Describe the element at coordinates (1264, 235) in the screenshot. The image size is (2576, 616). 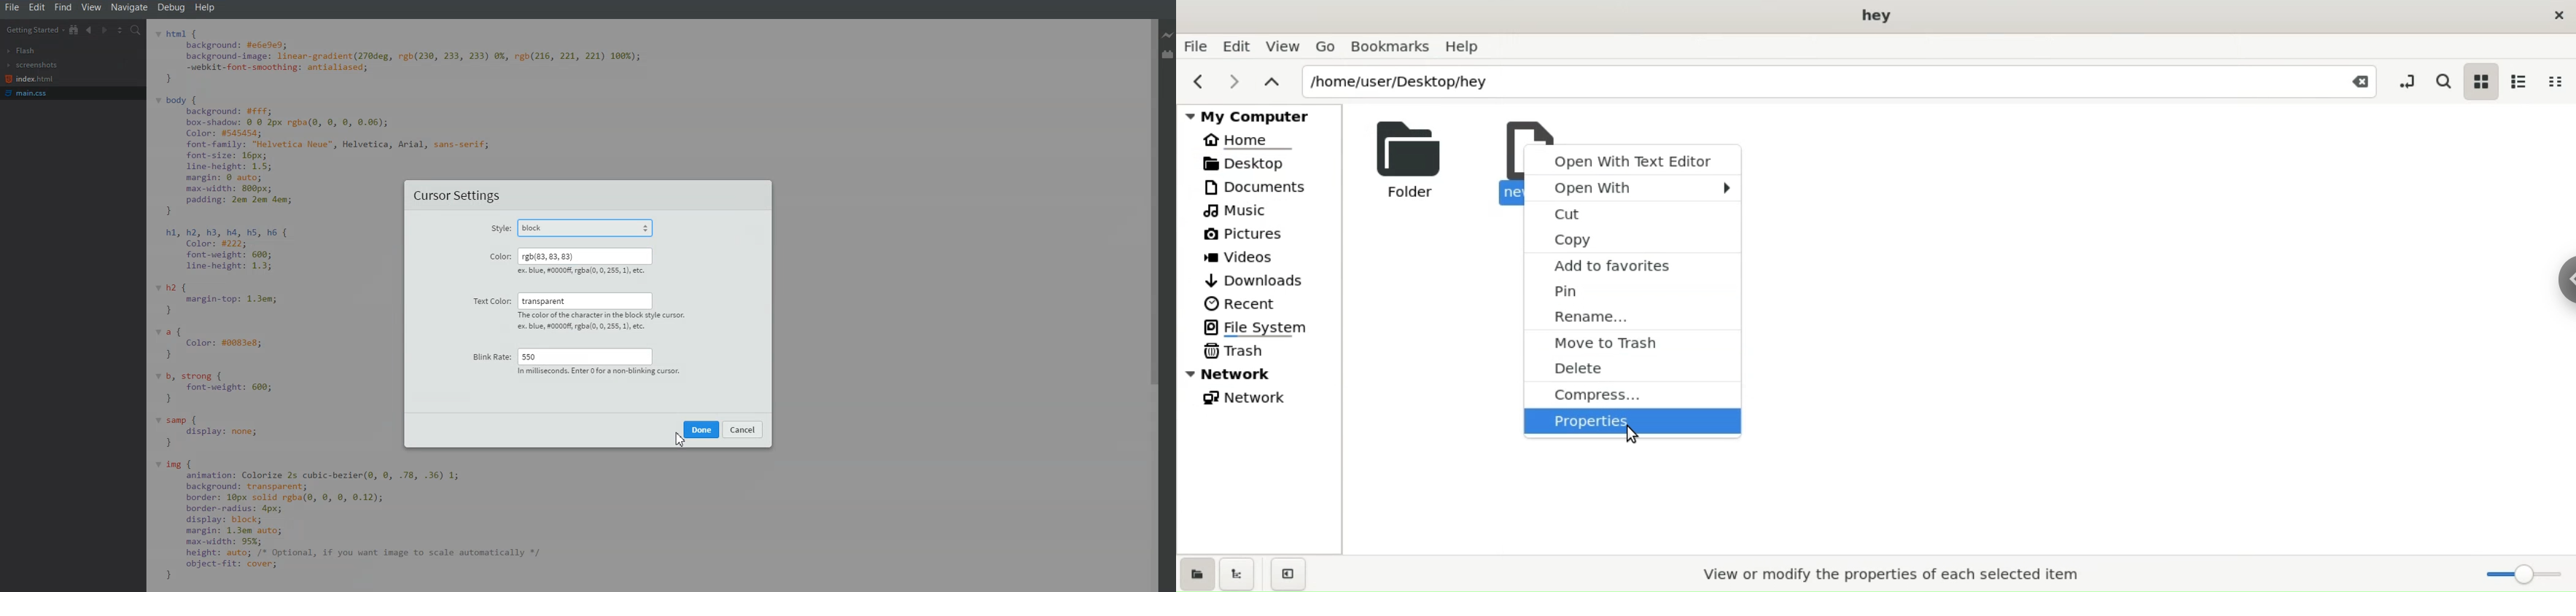
I see `Pictures` at that location.